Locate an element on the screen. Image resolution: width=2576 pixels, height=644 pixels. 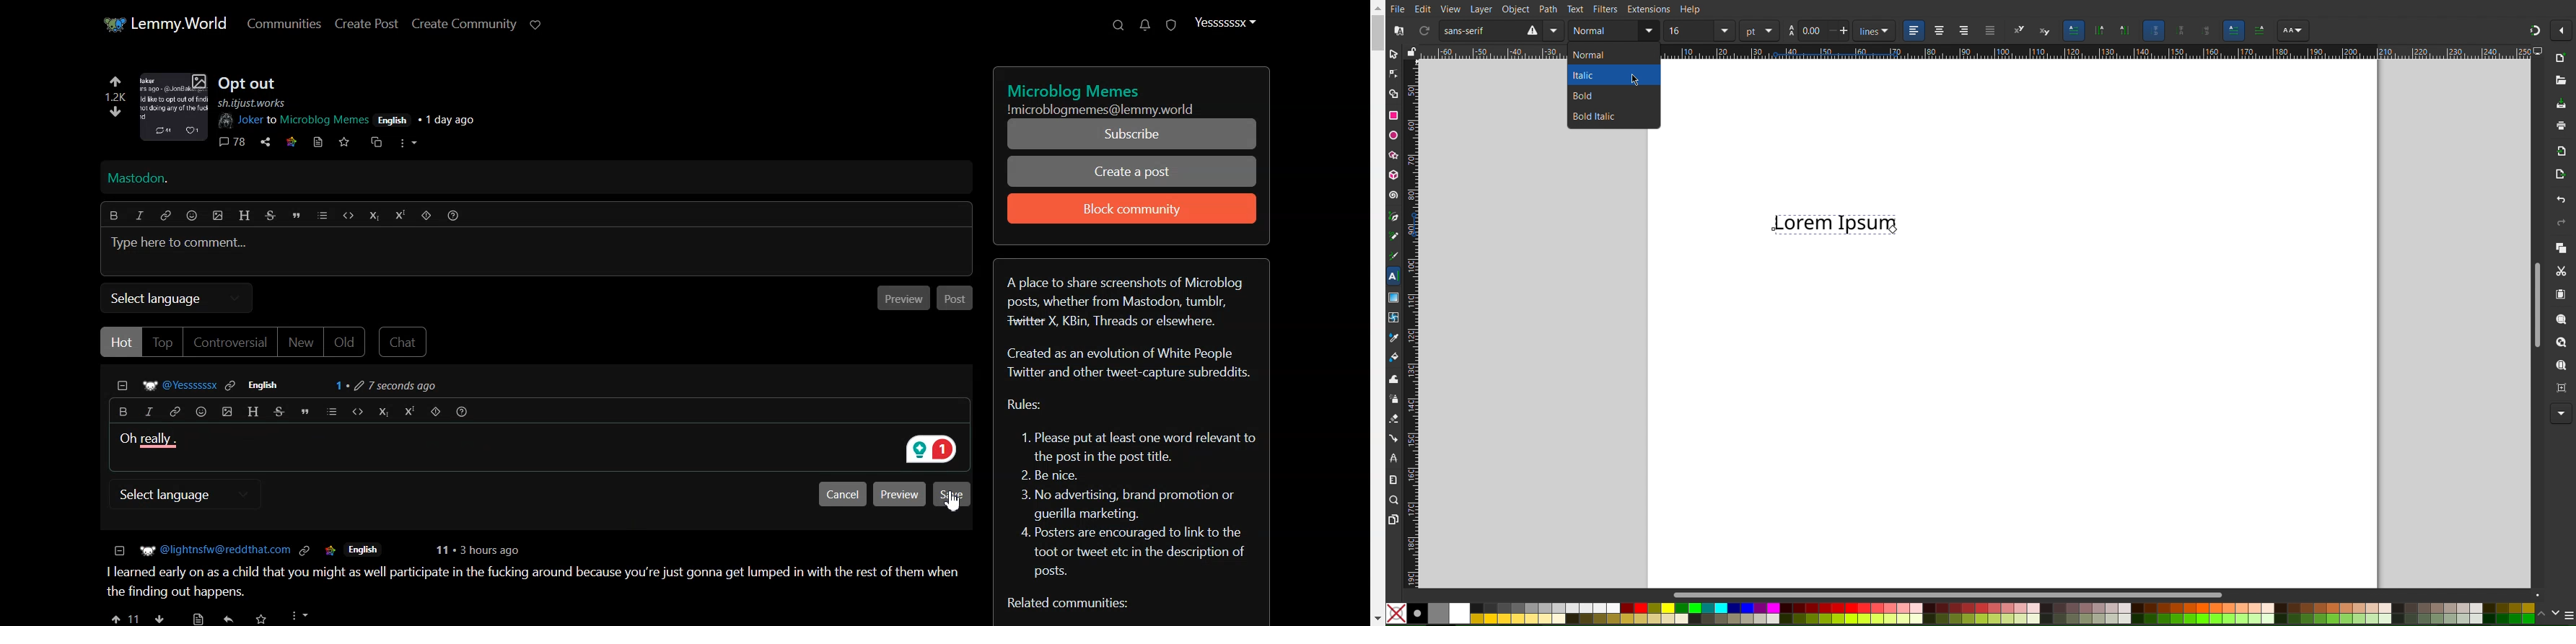
Ellipse is located at coordinates (1393, 135).